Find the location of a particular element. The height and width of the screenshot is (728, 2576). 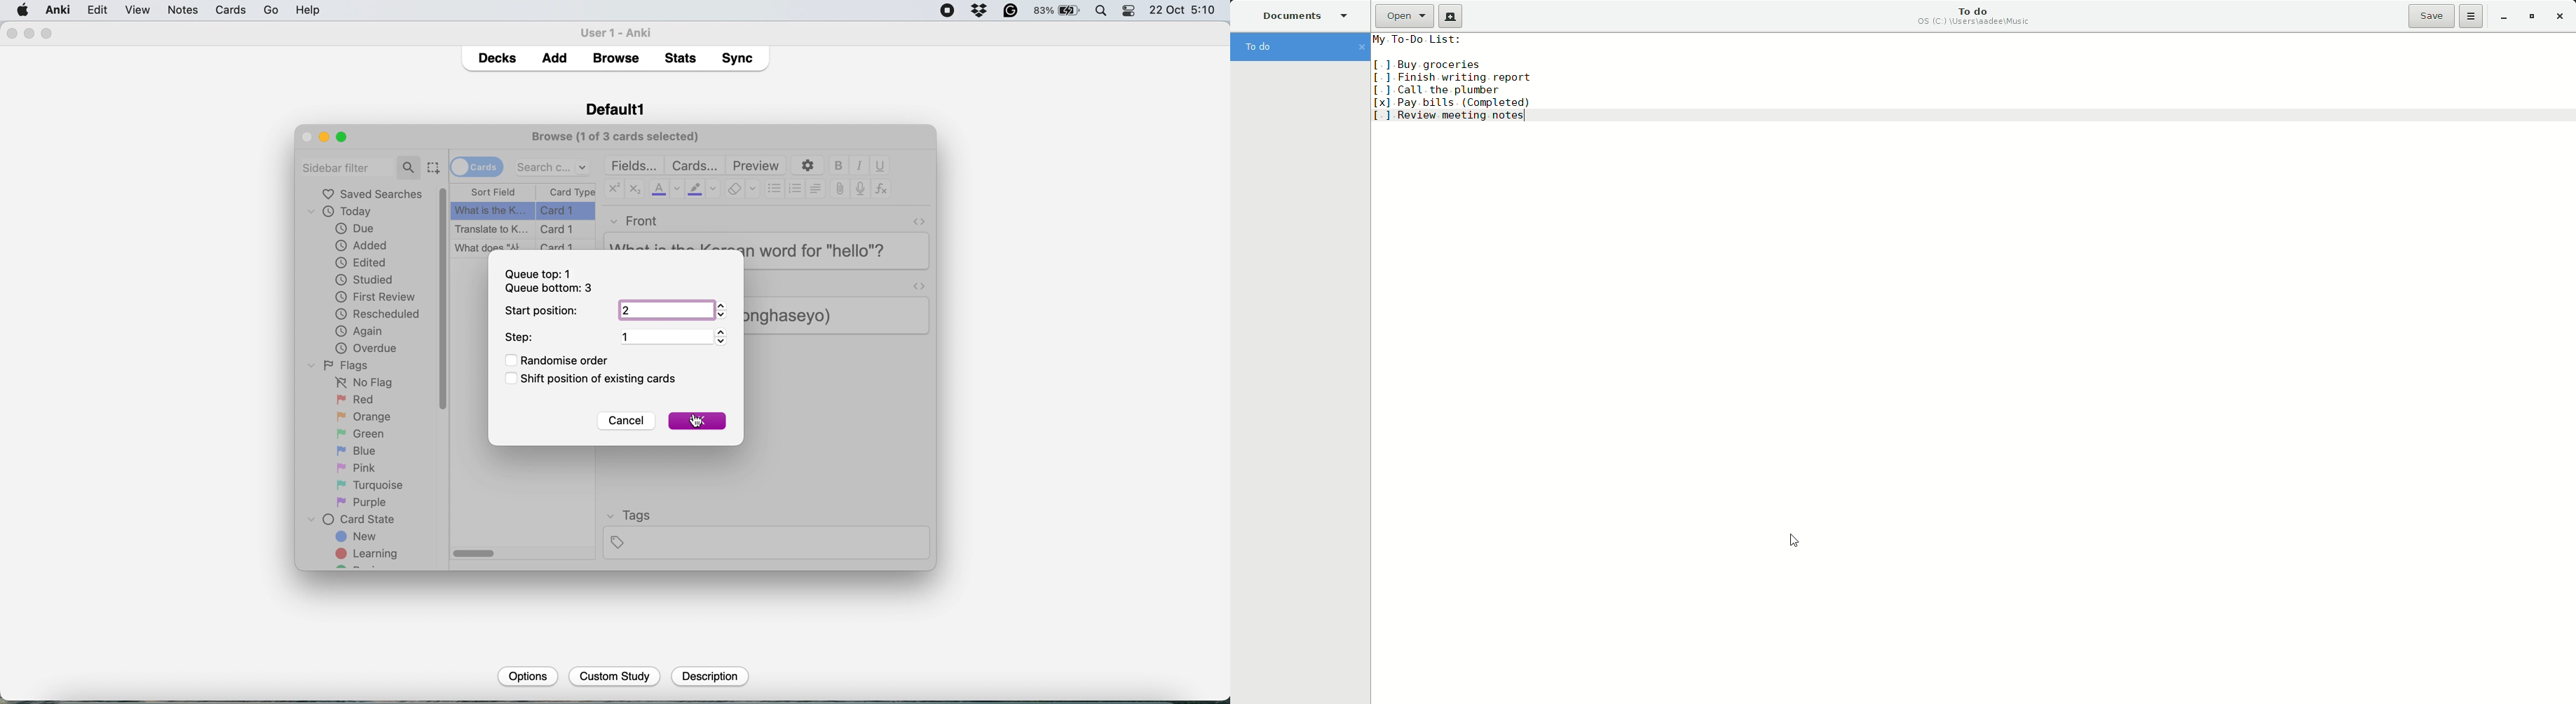

orange is located at coordinates (363, 416).